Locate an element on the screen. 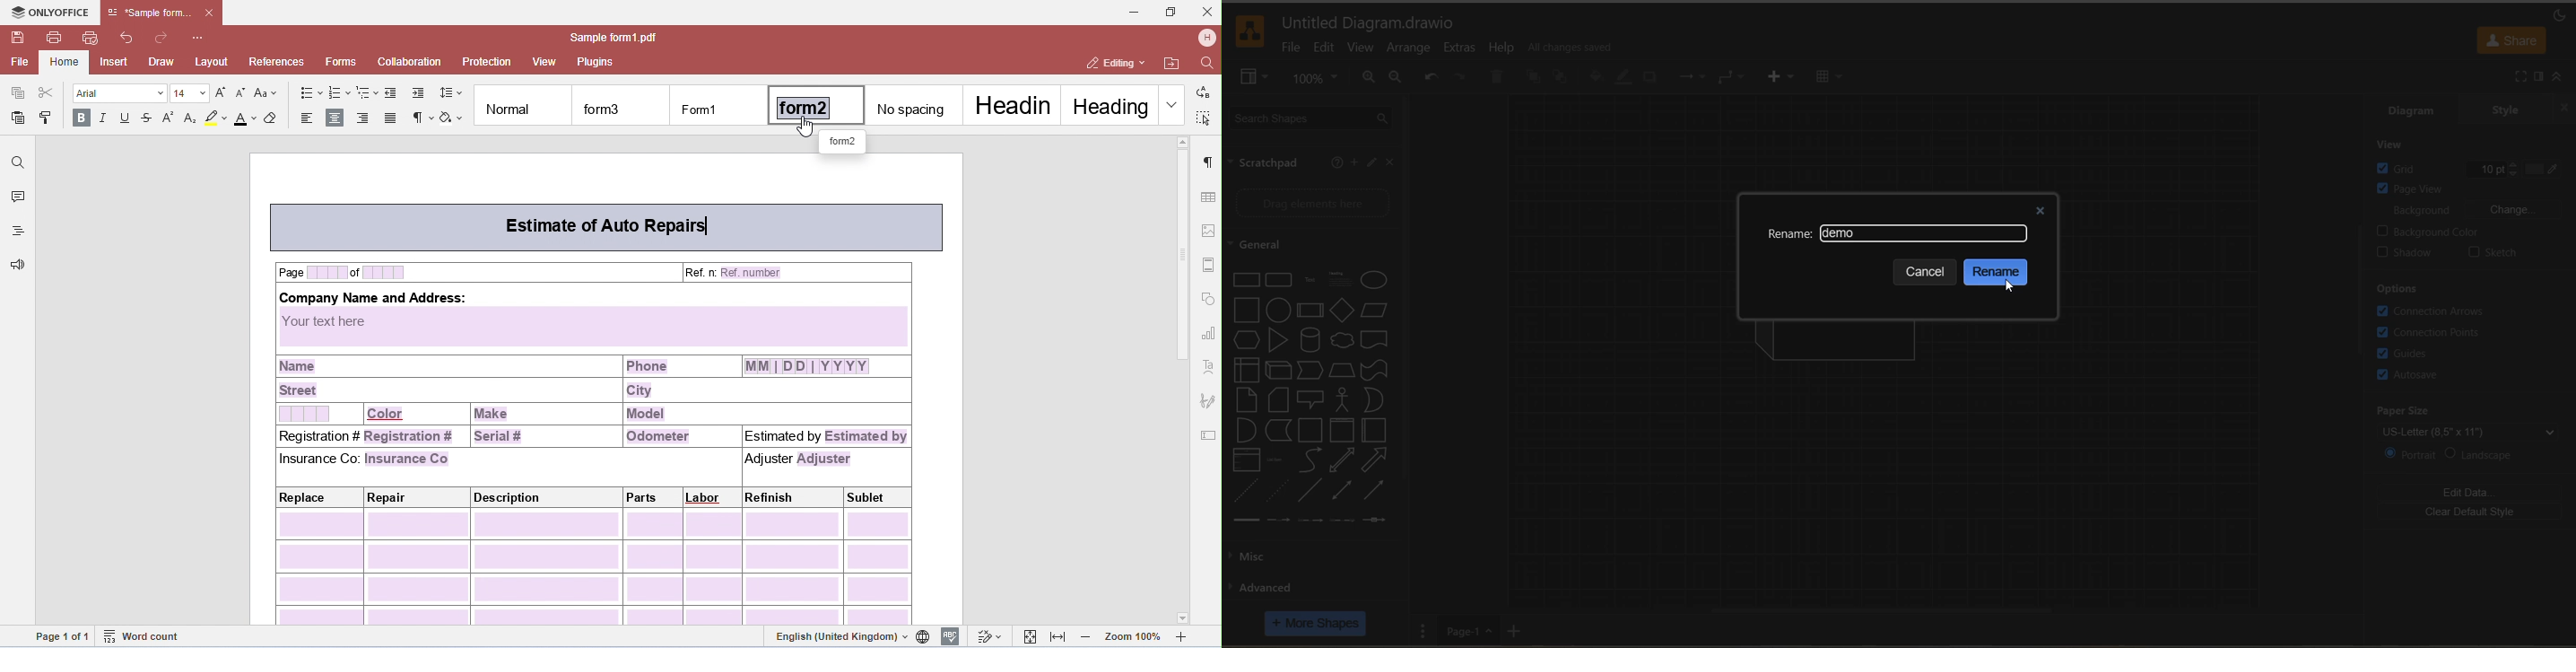  autosave is located at coordinates (2410, 376).